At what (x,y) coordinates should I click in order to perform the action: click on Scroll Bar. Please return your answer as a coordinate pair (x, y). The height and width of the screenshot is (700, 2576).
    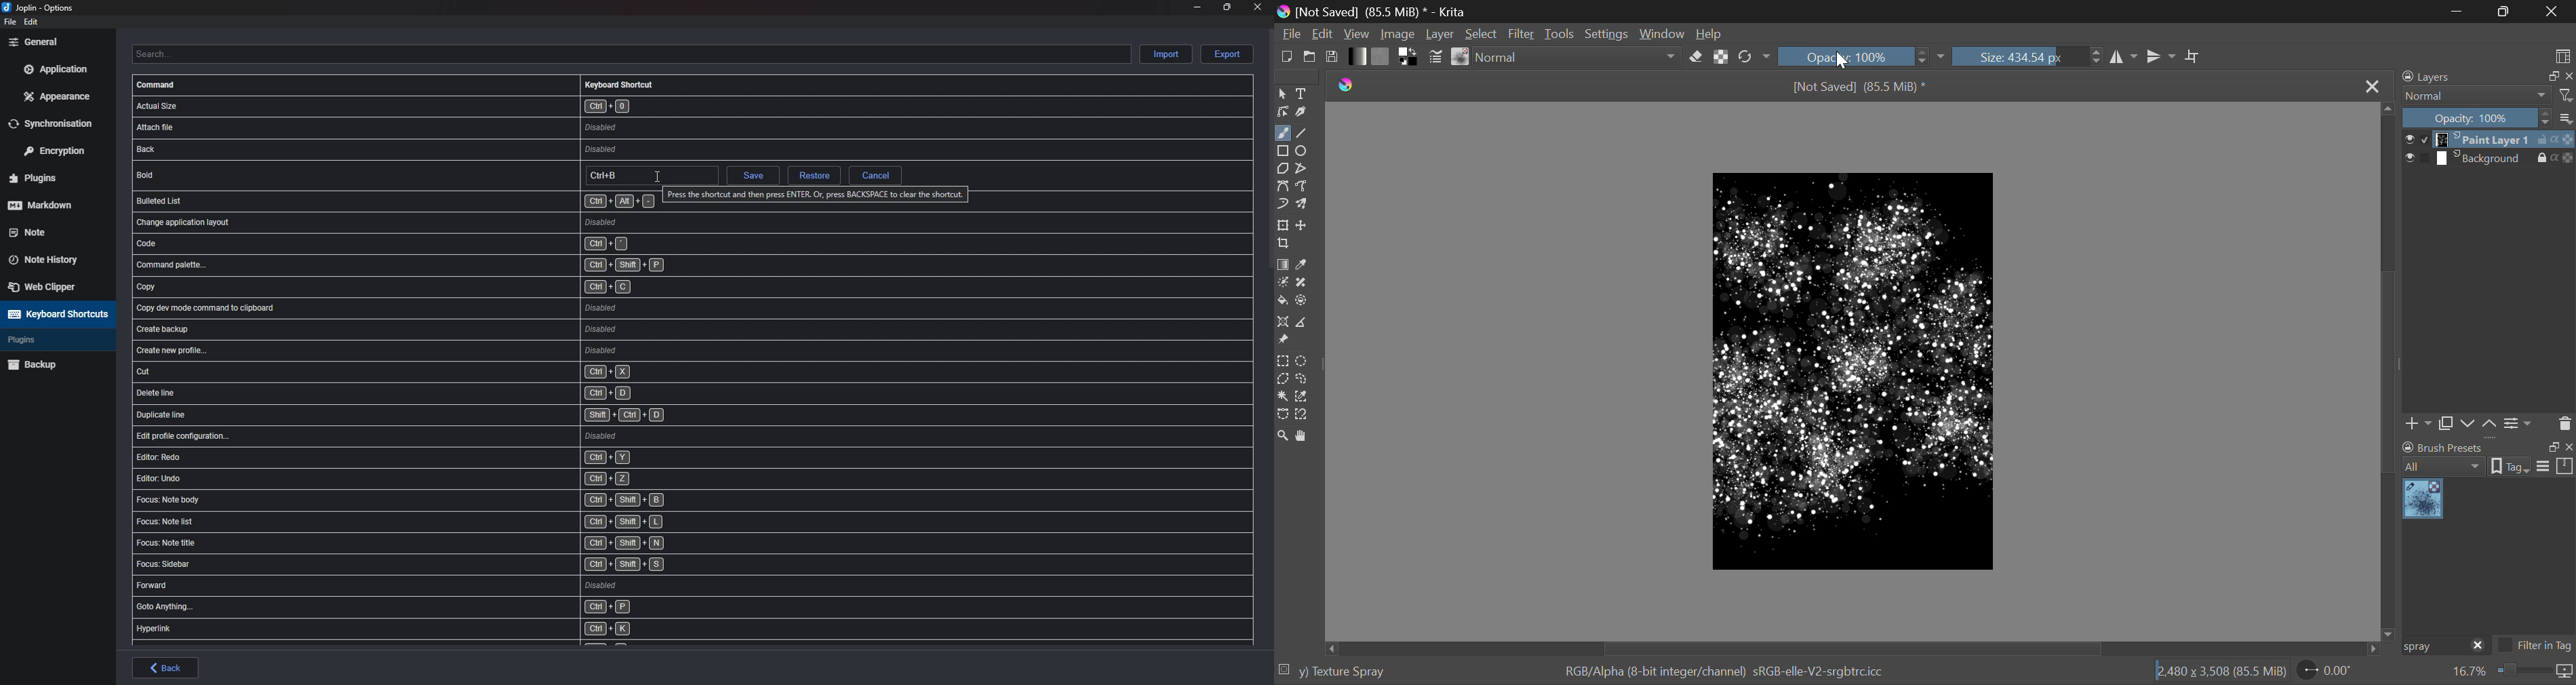
    Looking at the image, I should click on (1856, 648).